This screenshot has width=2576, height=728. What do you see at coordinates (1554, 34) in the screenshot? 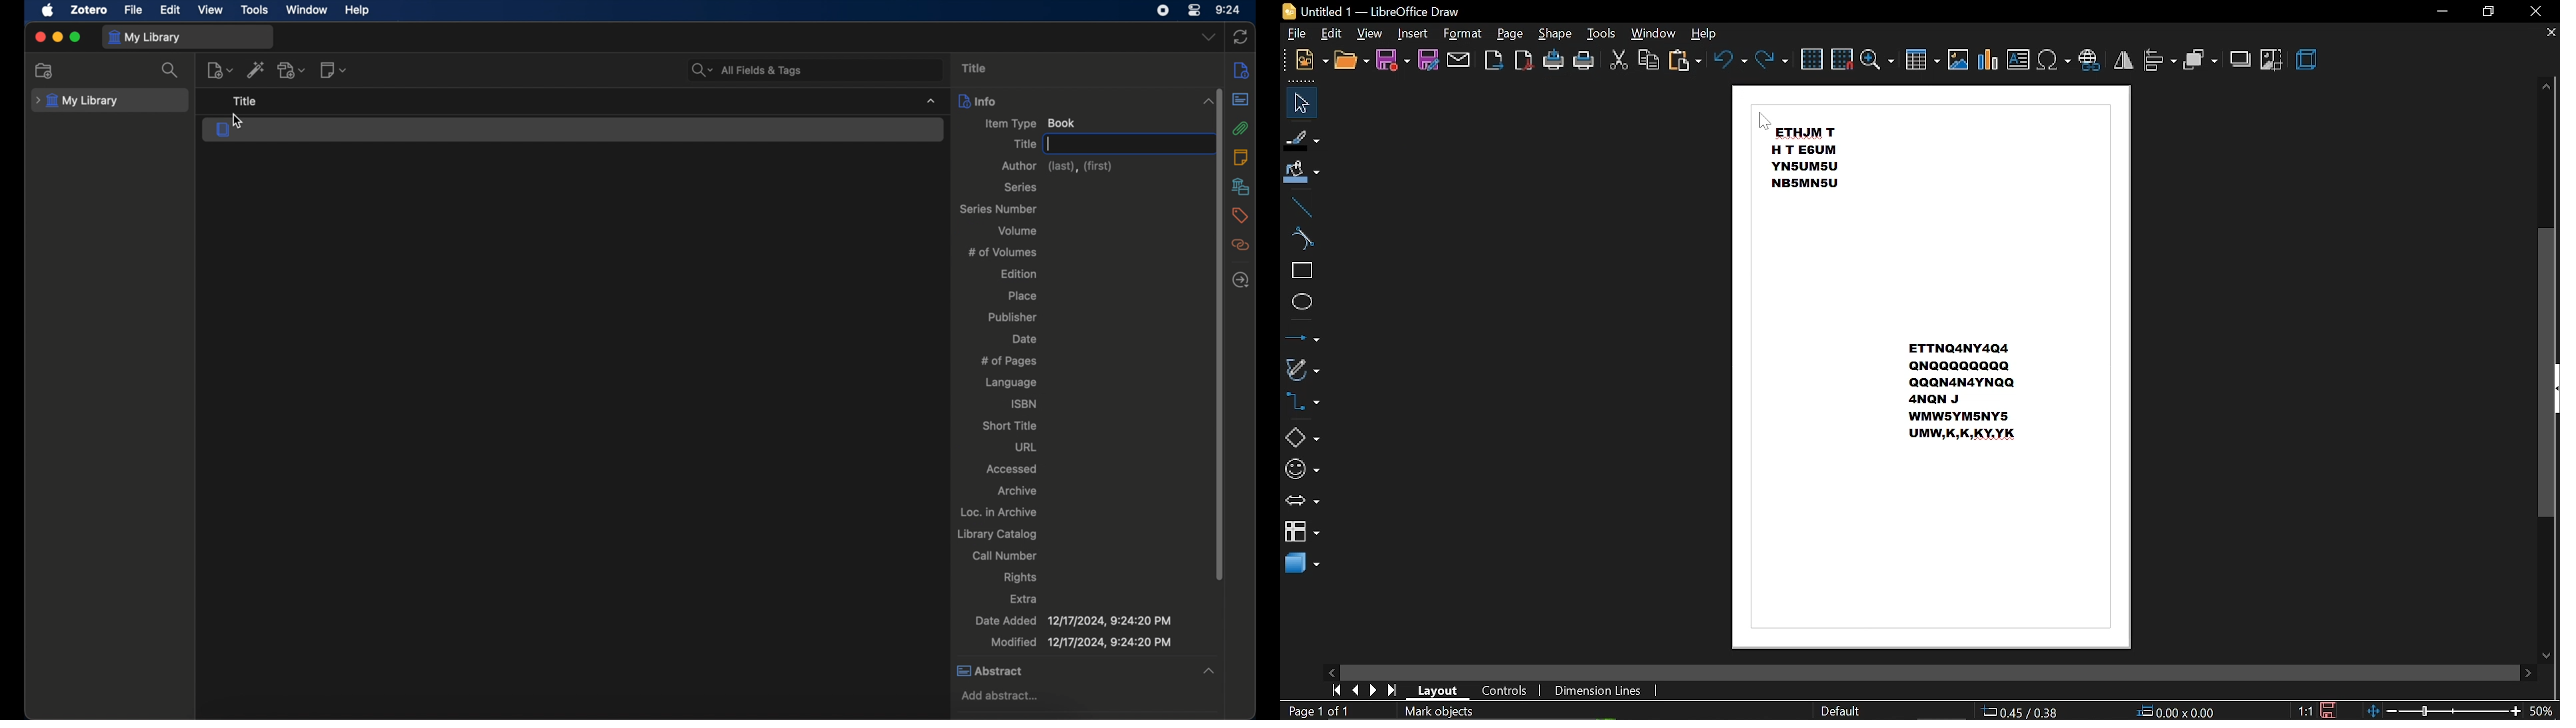
I see `shape` at bounding box center [1554, 34].